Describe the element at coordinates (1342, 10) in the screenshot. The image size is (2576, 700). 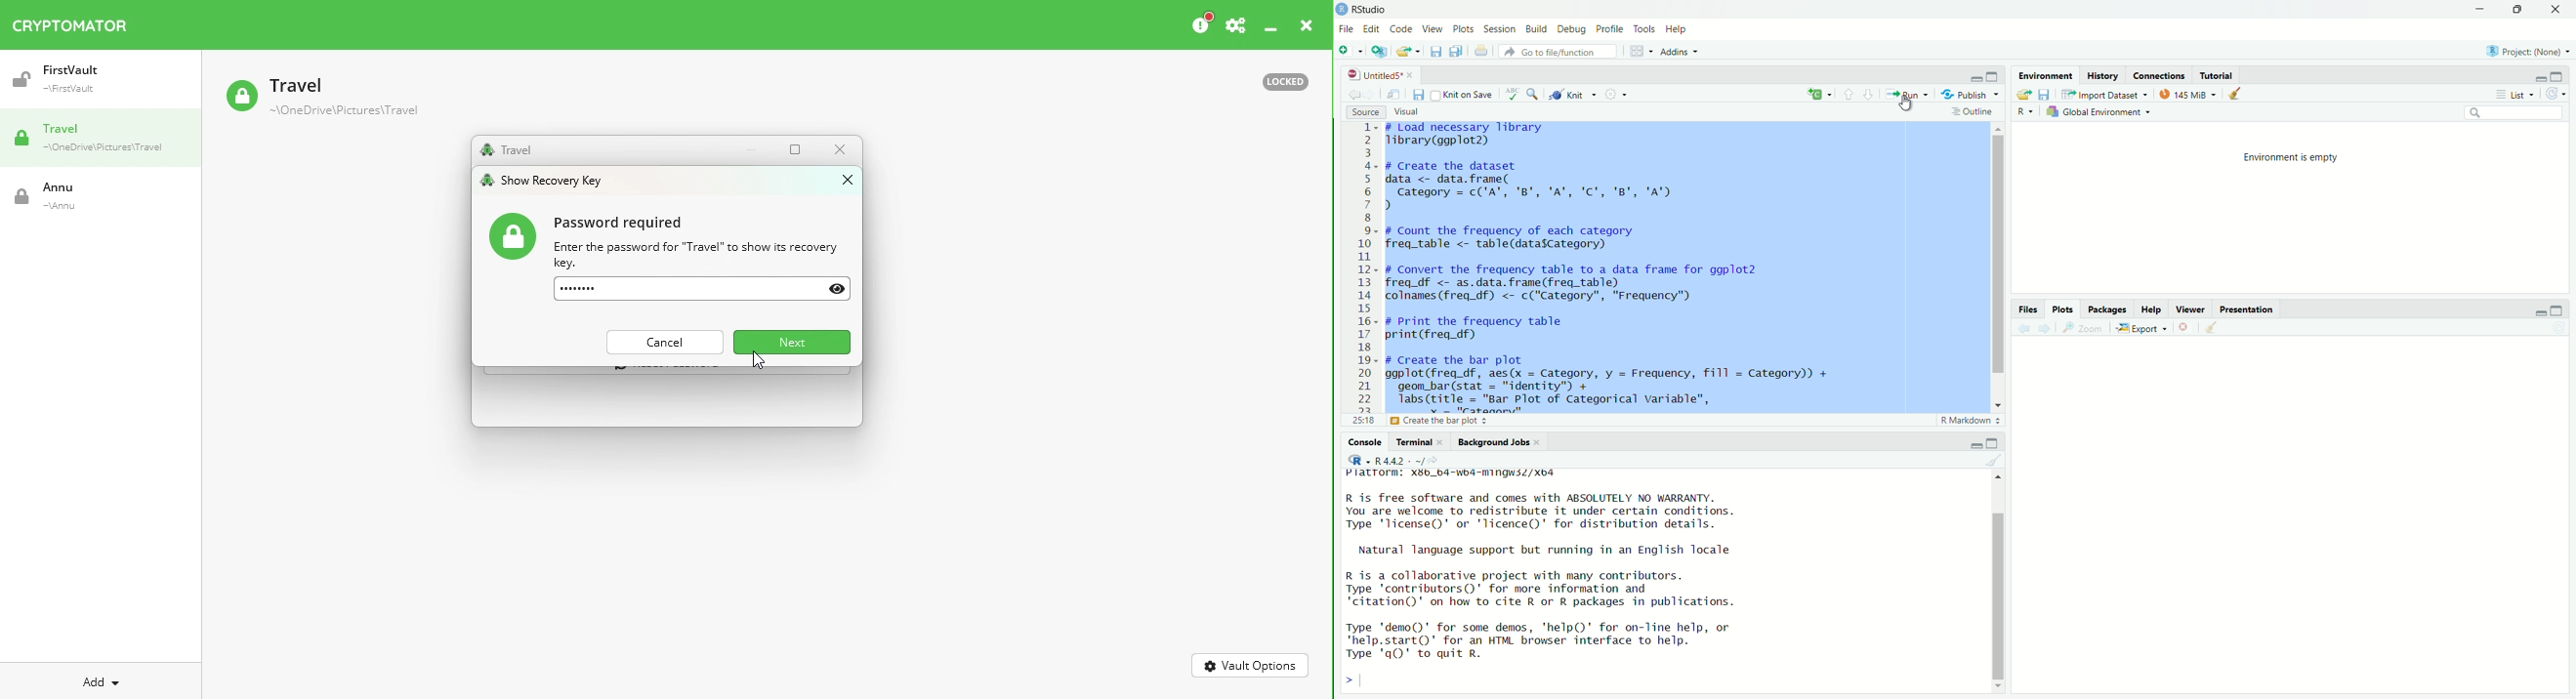
I see `app icon` at that location.